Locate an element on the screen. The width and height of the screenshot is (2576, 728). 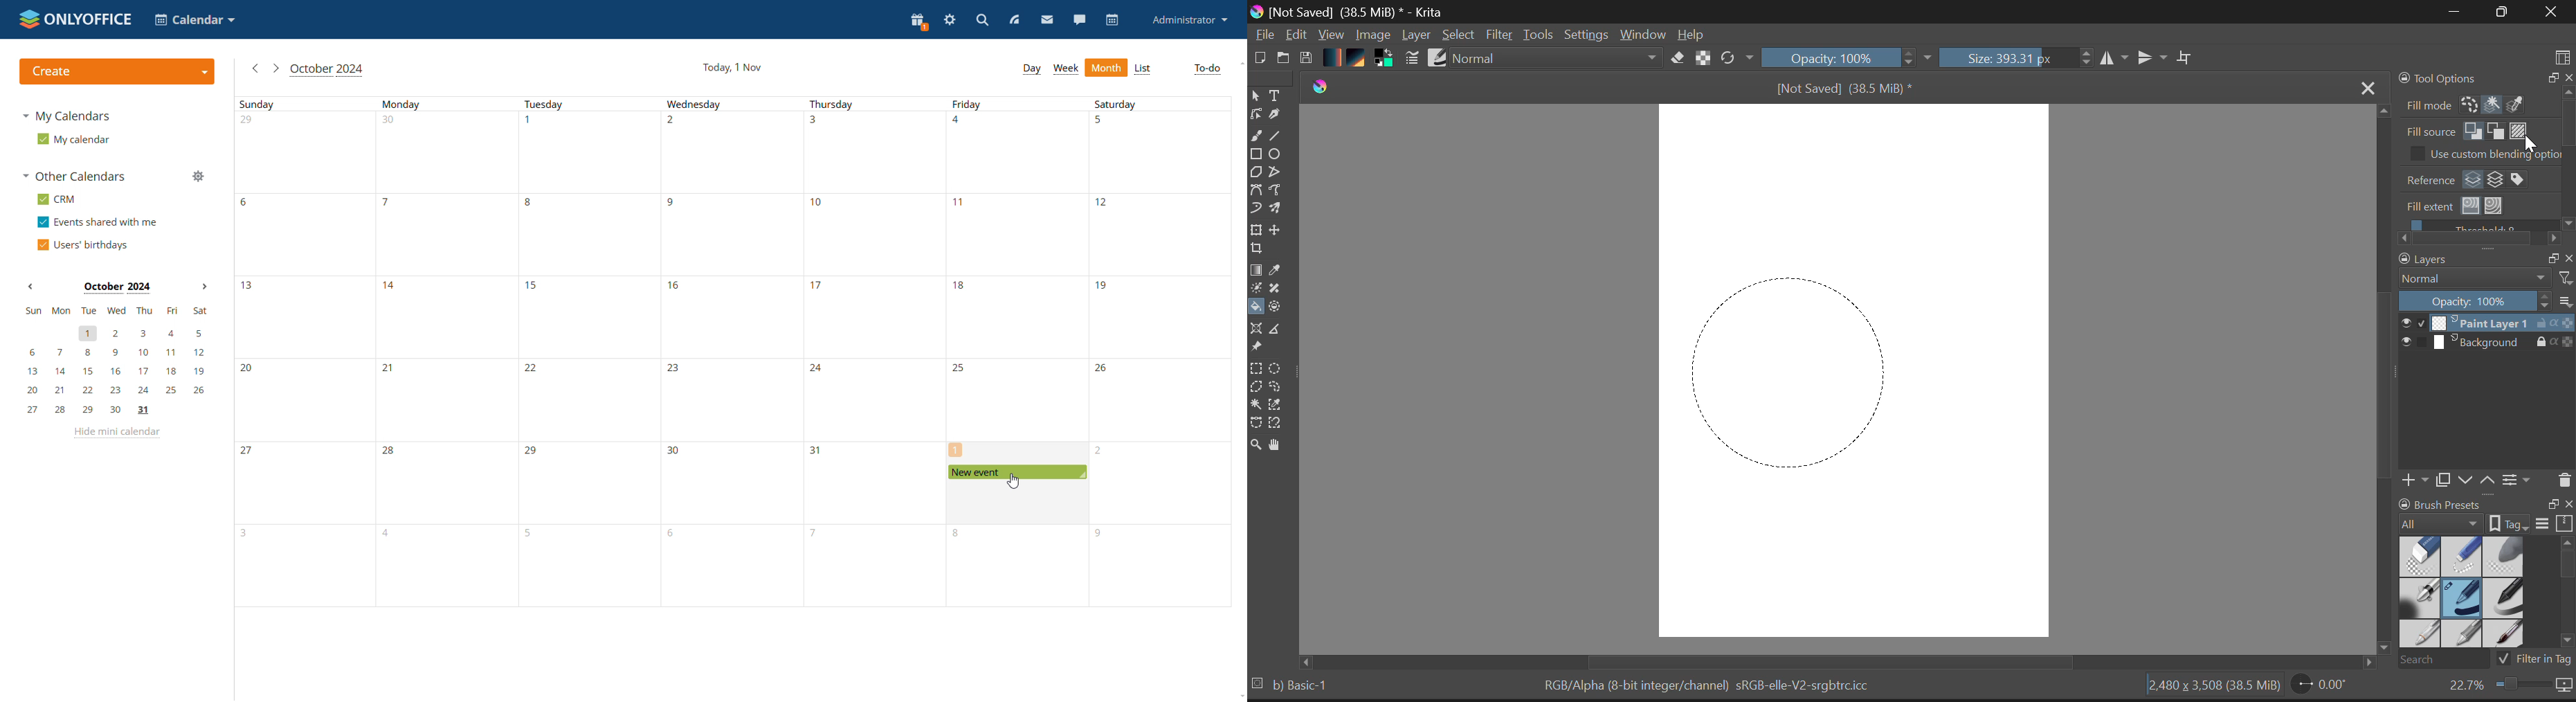
Polyline is located at coordinates (1278, 174).